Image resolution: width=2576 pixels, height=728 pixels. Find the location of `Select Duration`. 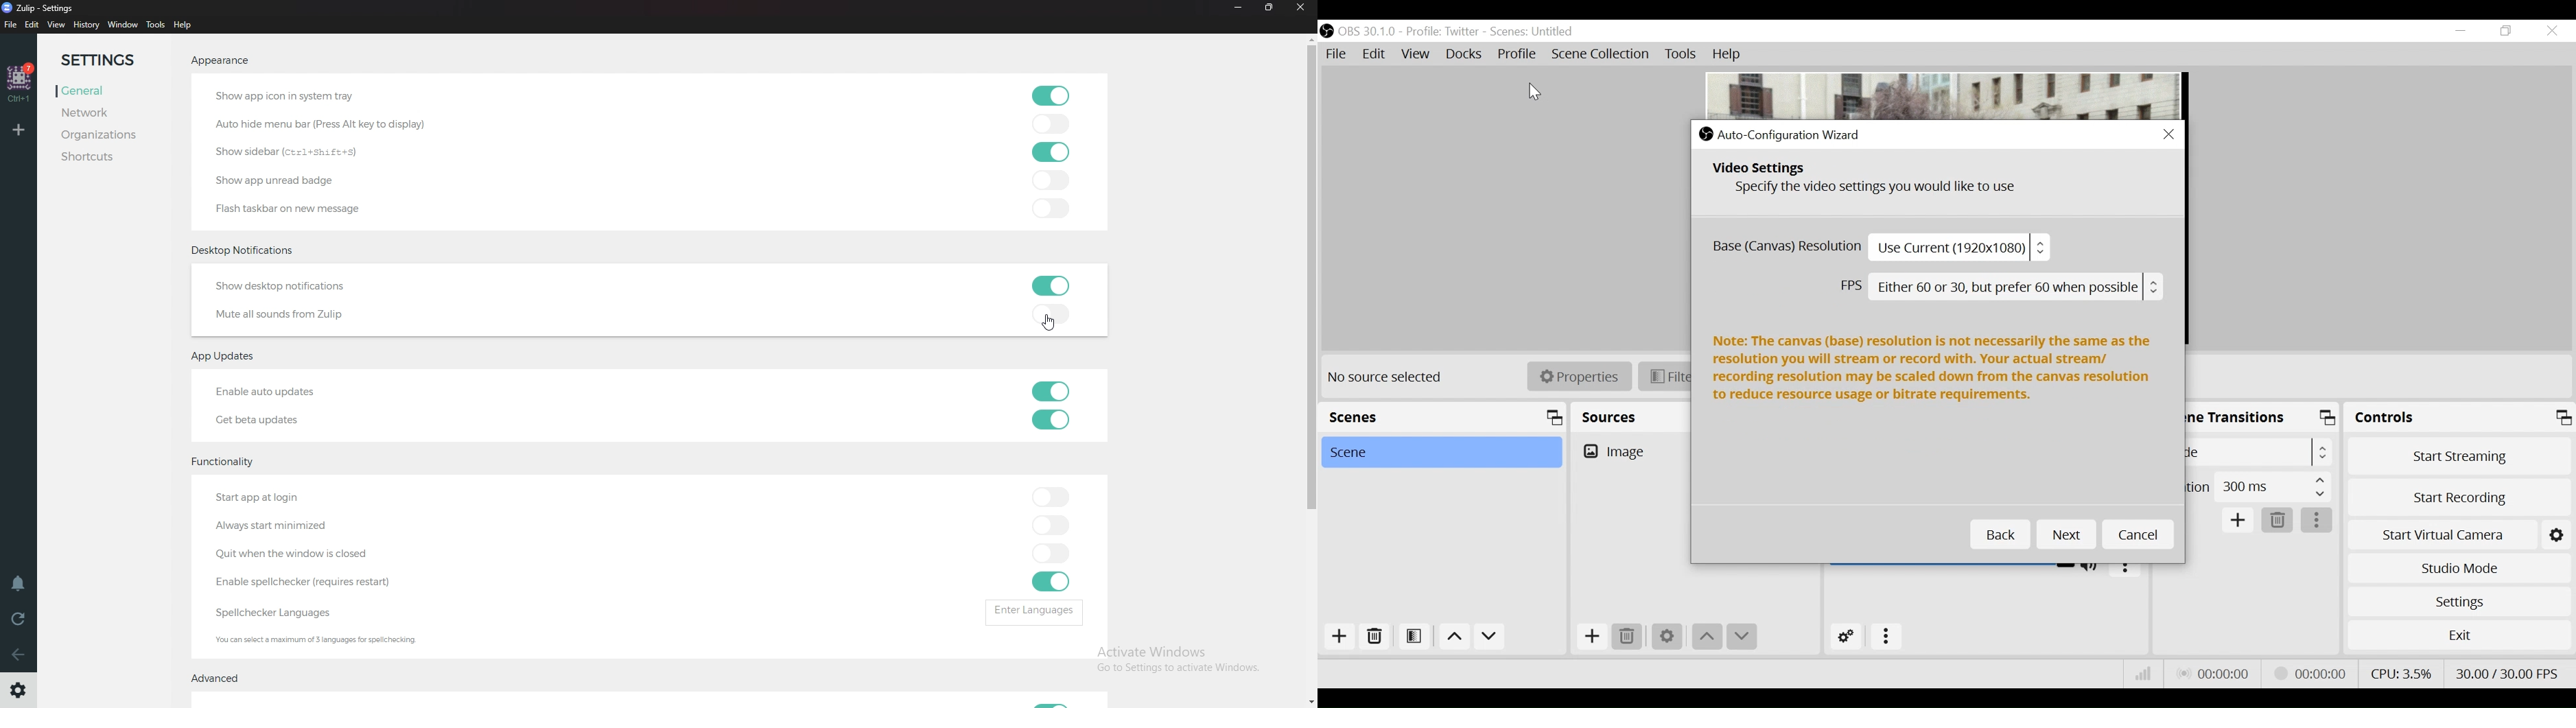

Select Duration is located at coordinates (2257, 486).